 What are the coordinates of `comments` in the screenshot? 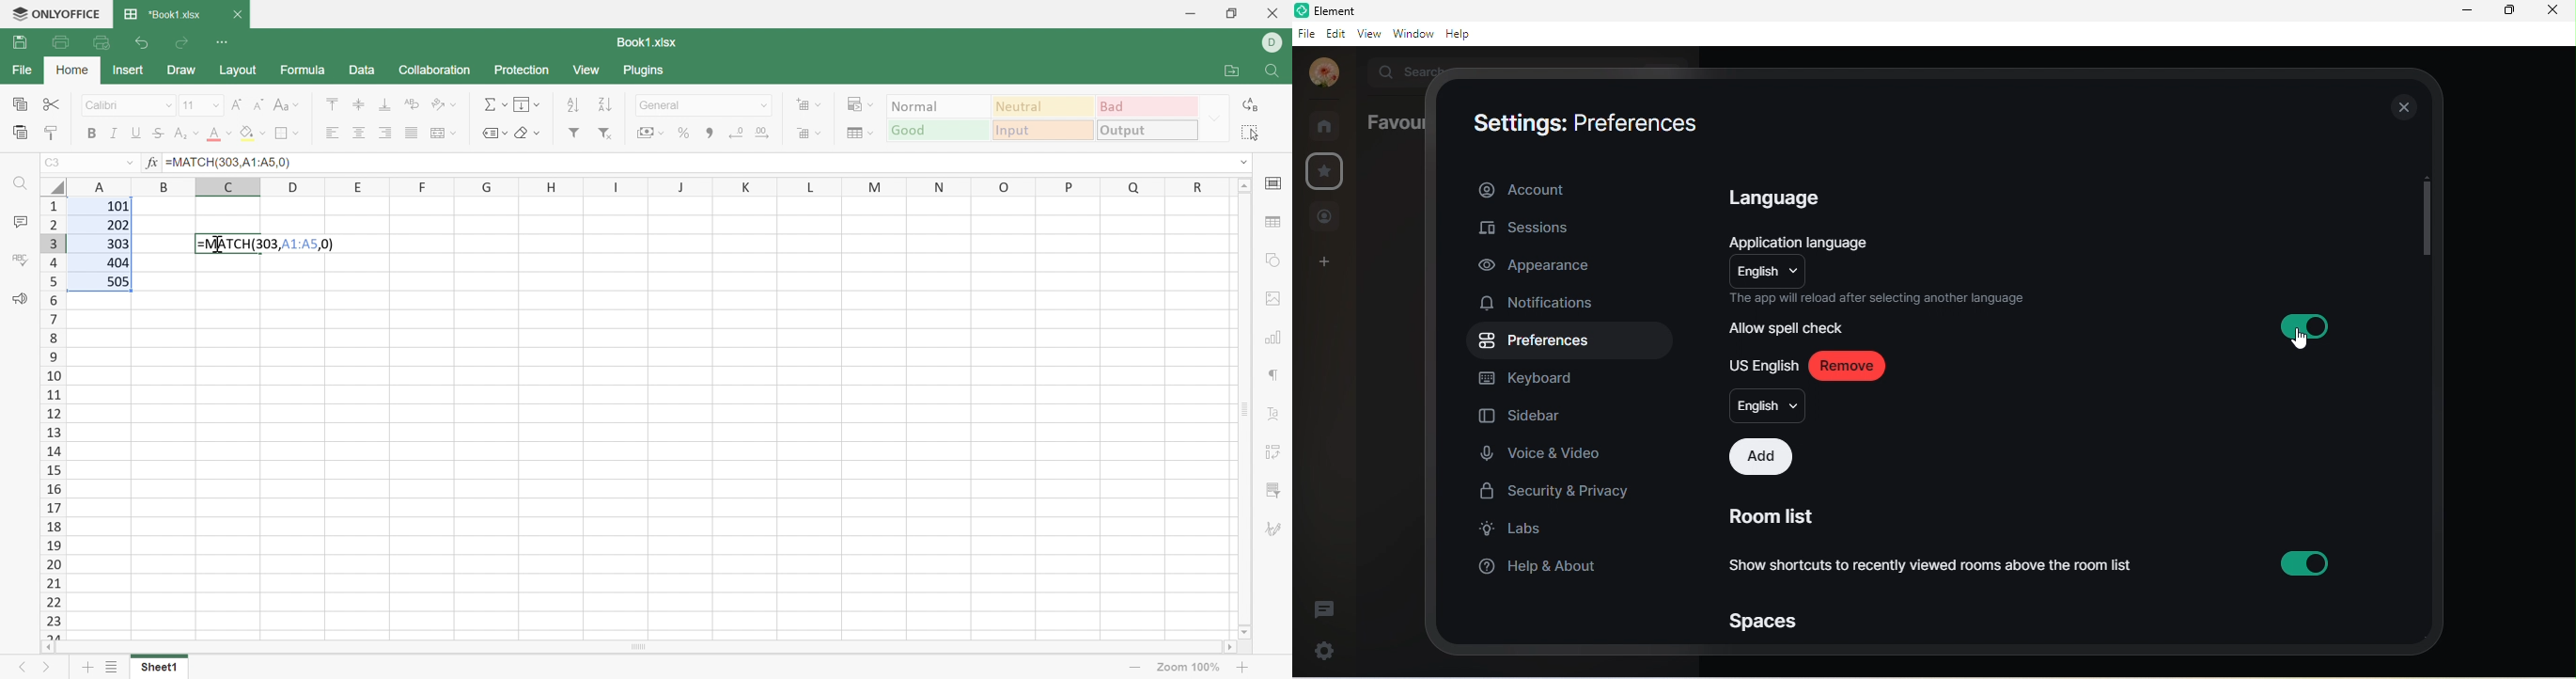 It's located at (20, 221).